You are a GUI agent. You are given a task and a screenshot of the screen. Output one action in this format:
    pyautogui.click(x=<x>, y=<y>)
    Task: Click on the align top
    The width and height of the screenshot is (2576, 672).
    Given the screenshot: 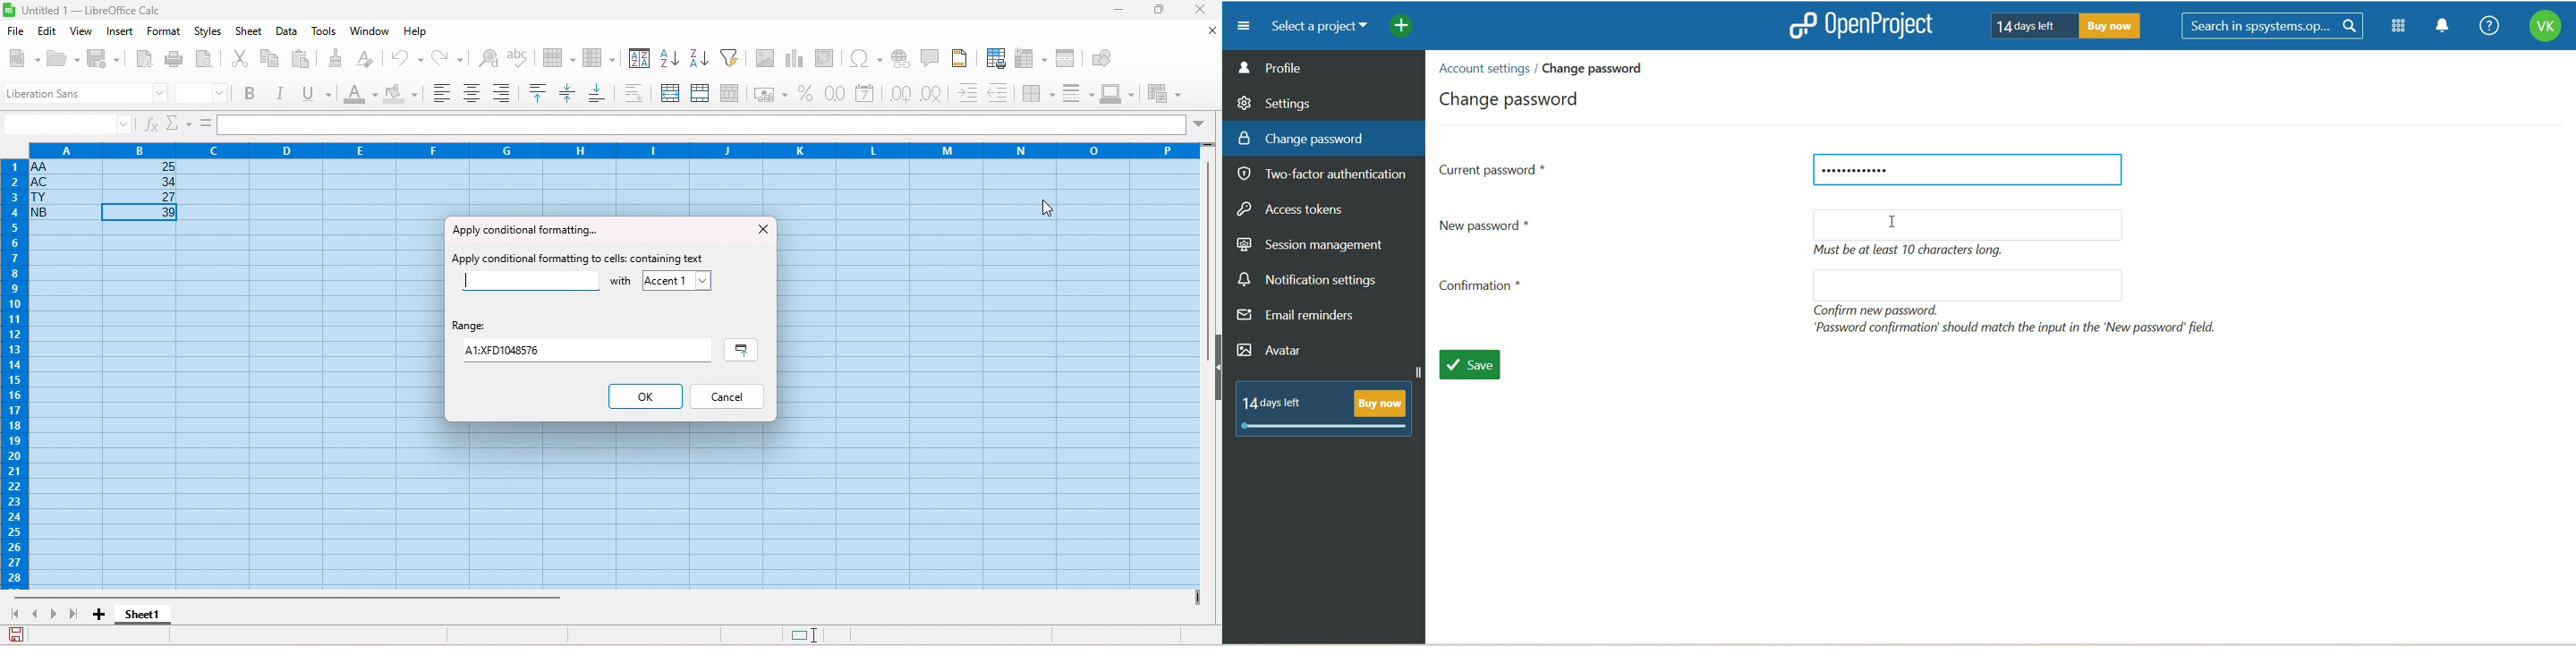 What is the action you would take?
    pyautogui.click(x=540, y=92)
    